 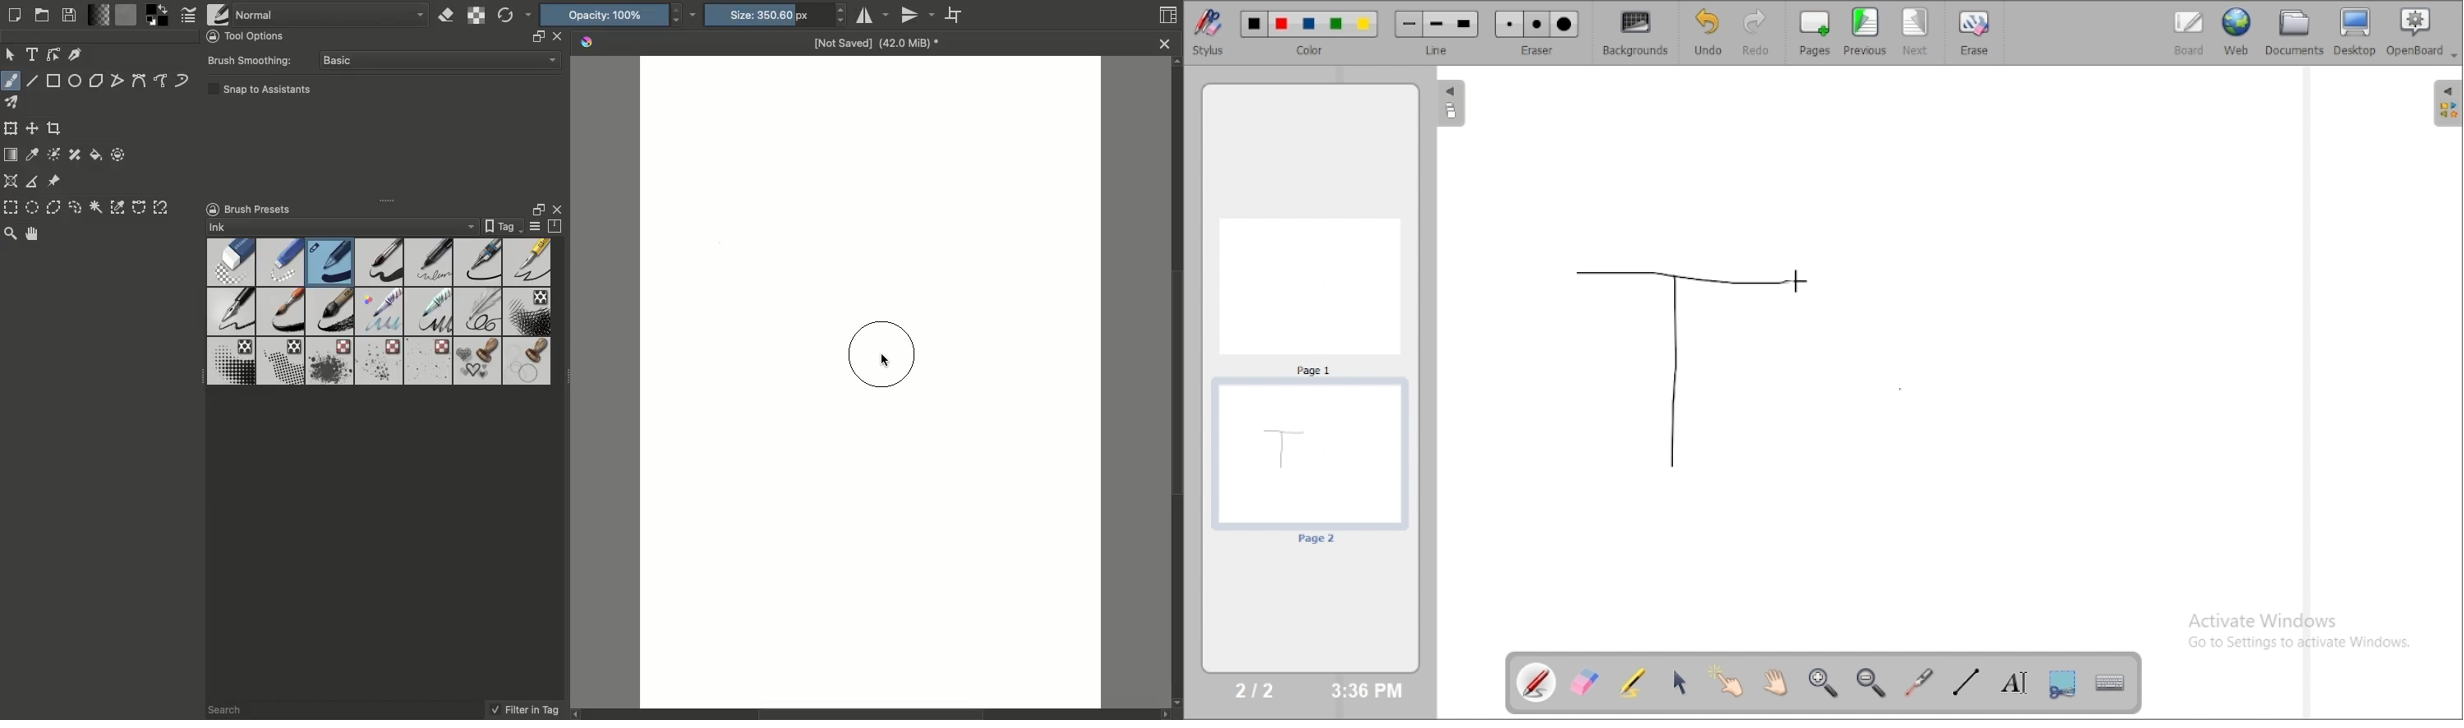 What do you see at coordinates (96, 155) in the screenshot?
I see `Fill` at bounding box center [96, 155].